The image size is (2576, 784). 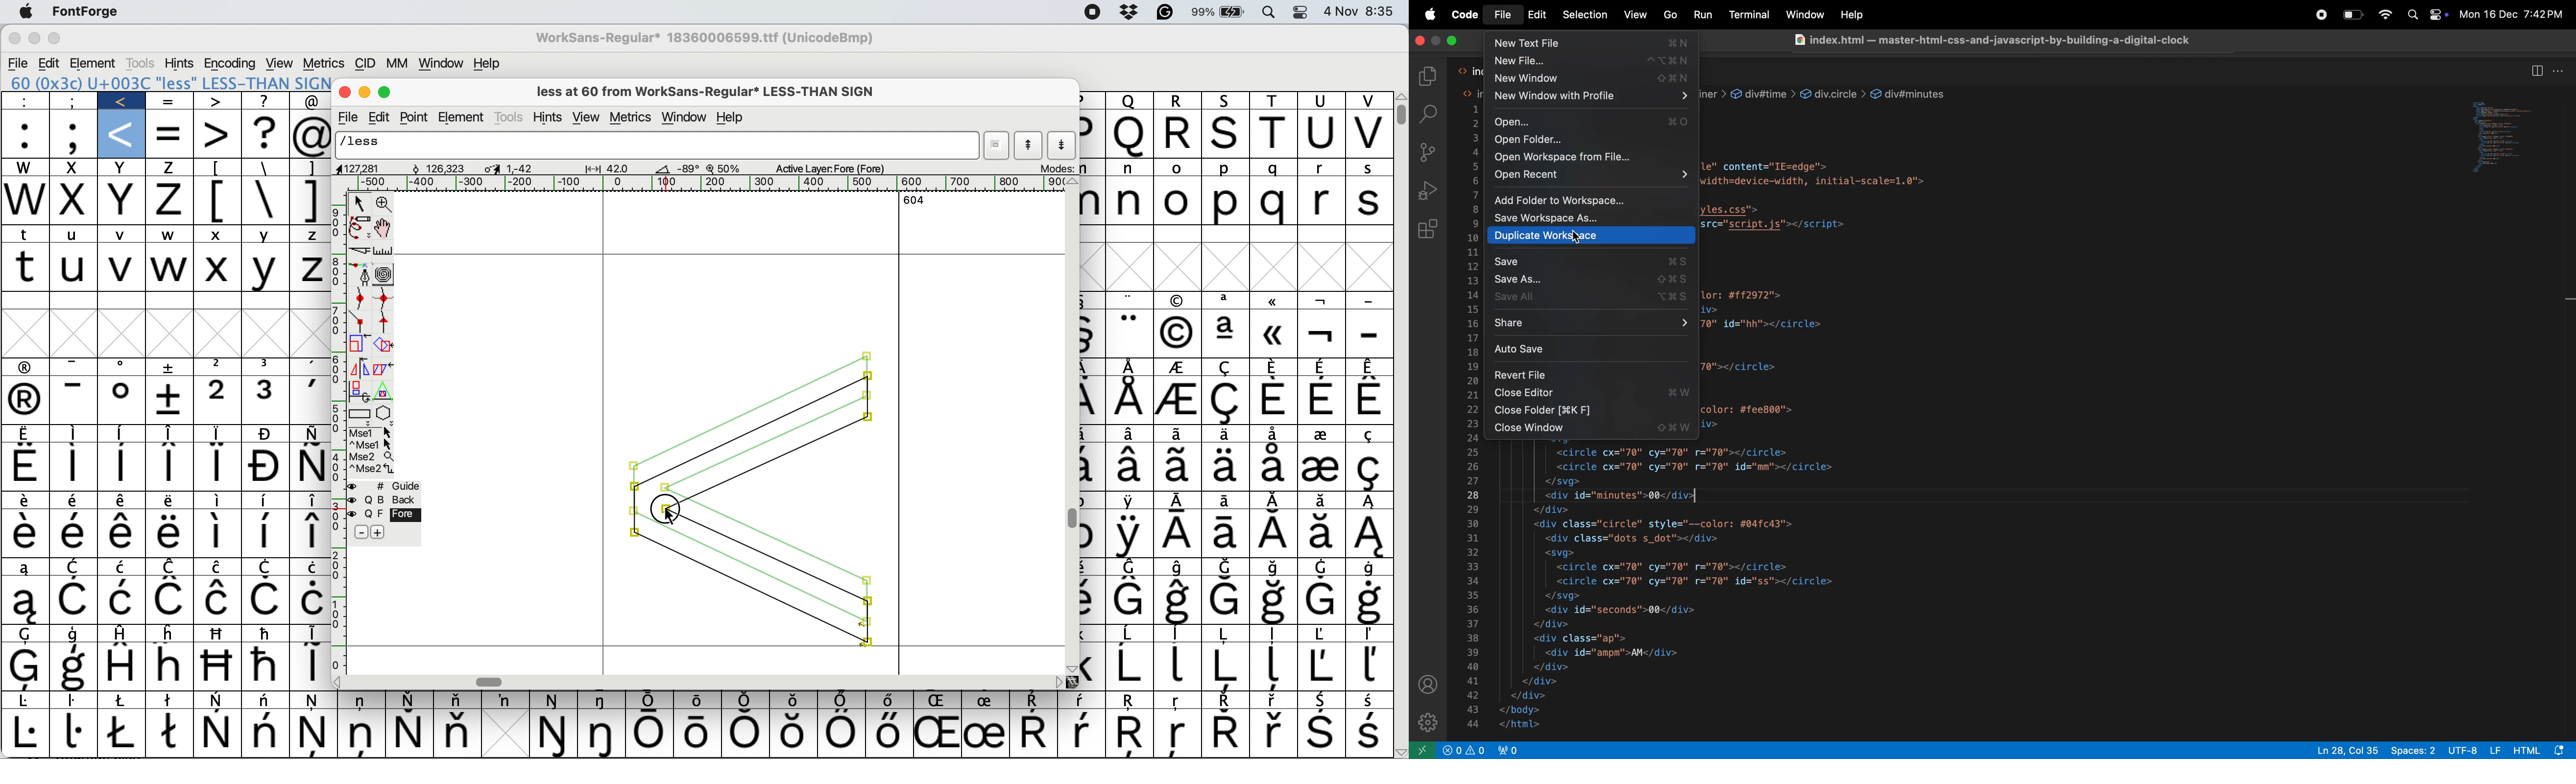 I want to click on mm, so click(x=399, y=63).